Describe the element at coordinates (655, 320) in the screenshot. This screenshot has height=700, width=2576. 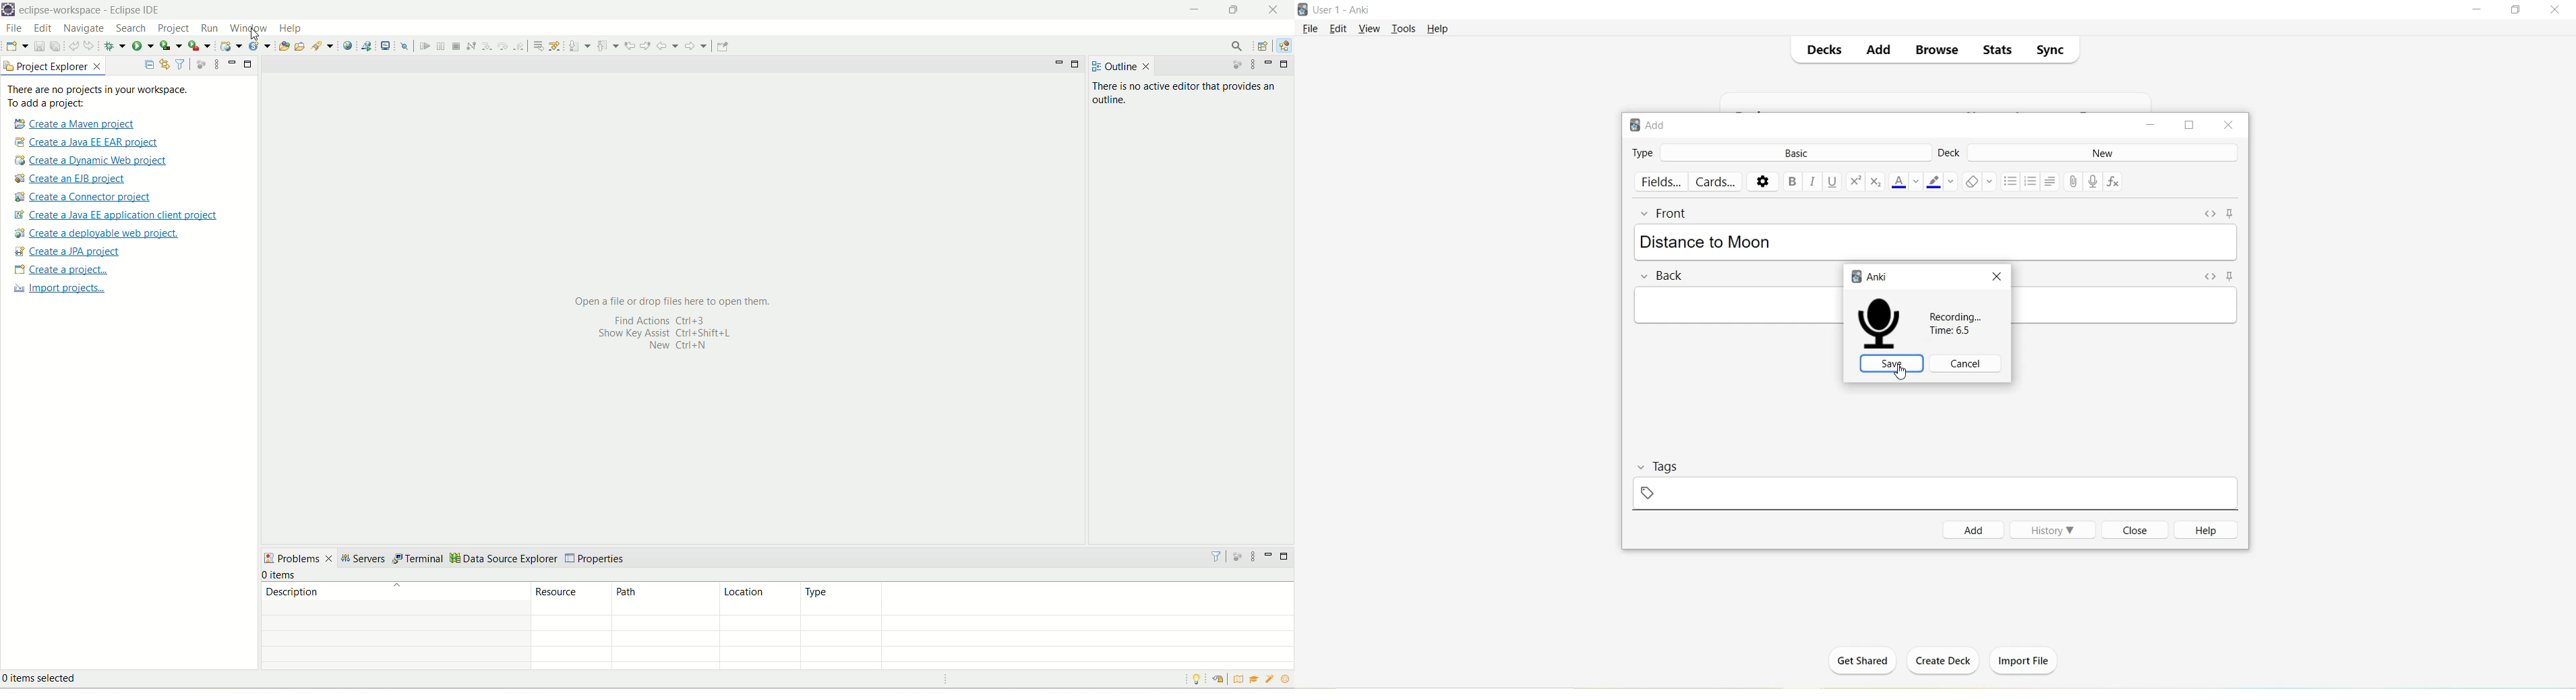
I see `Find Actions Ctrl+3` at that location.